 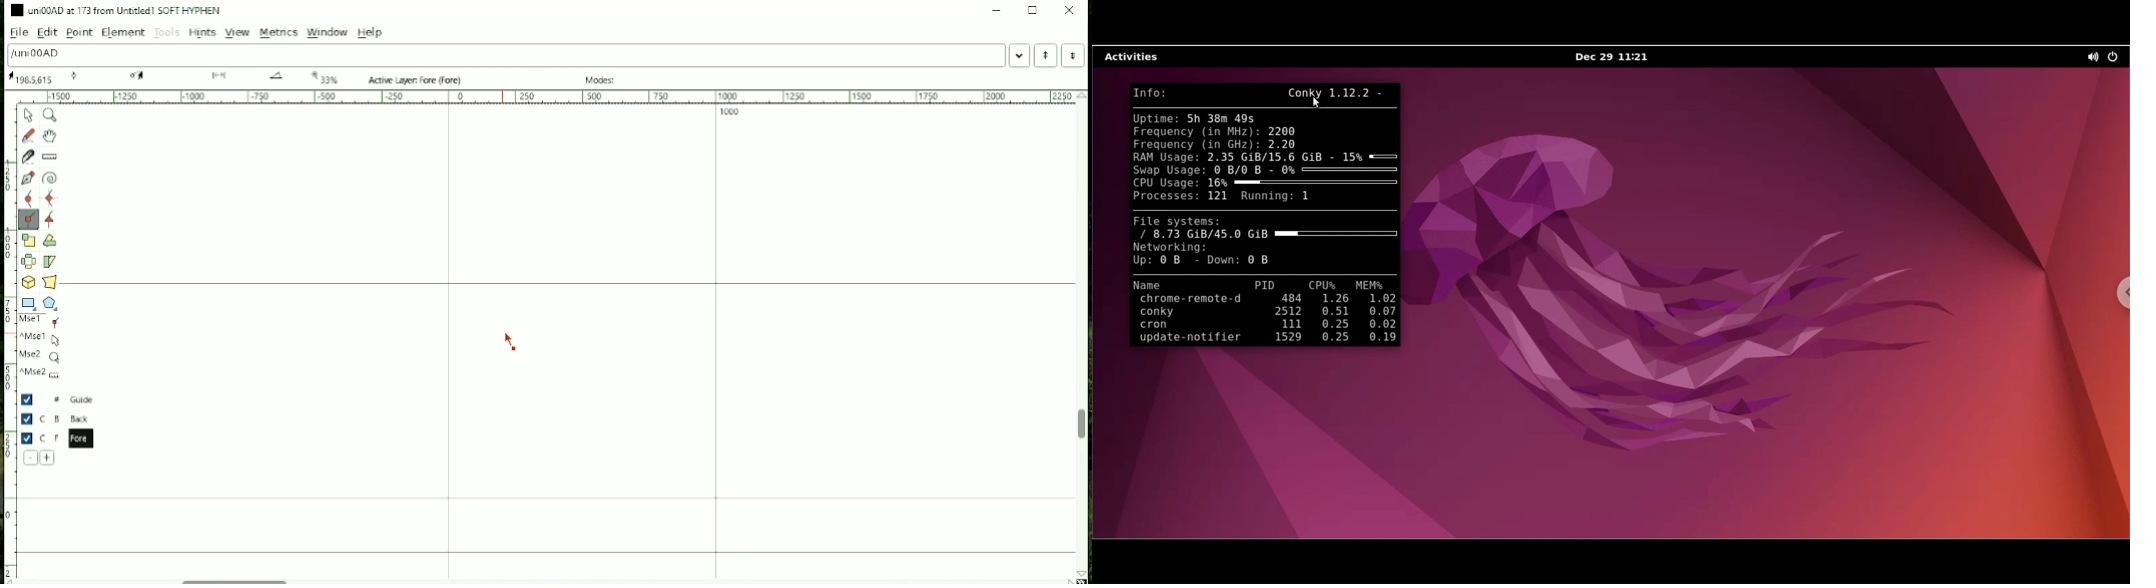 I want to click on Vertical scrollbar, so click(x=1081, y=428).